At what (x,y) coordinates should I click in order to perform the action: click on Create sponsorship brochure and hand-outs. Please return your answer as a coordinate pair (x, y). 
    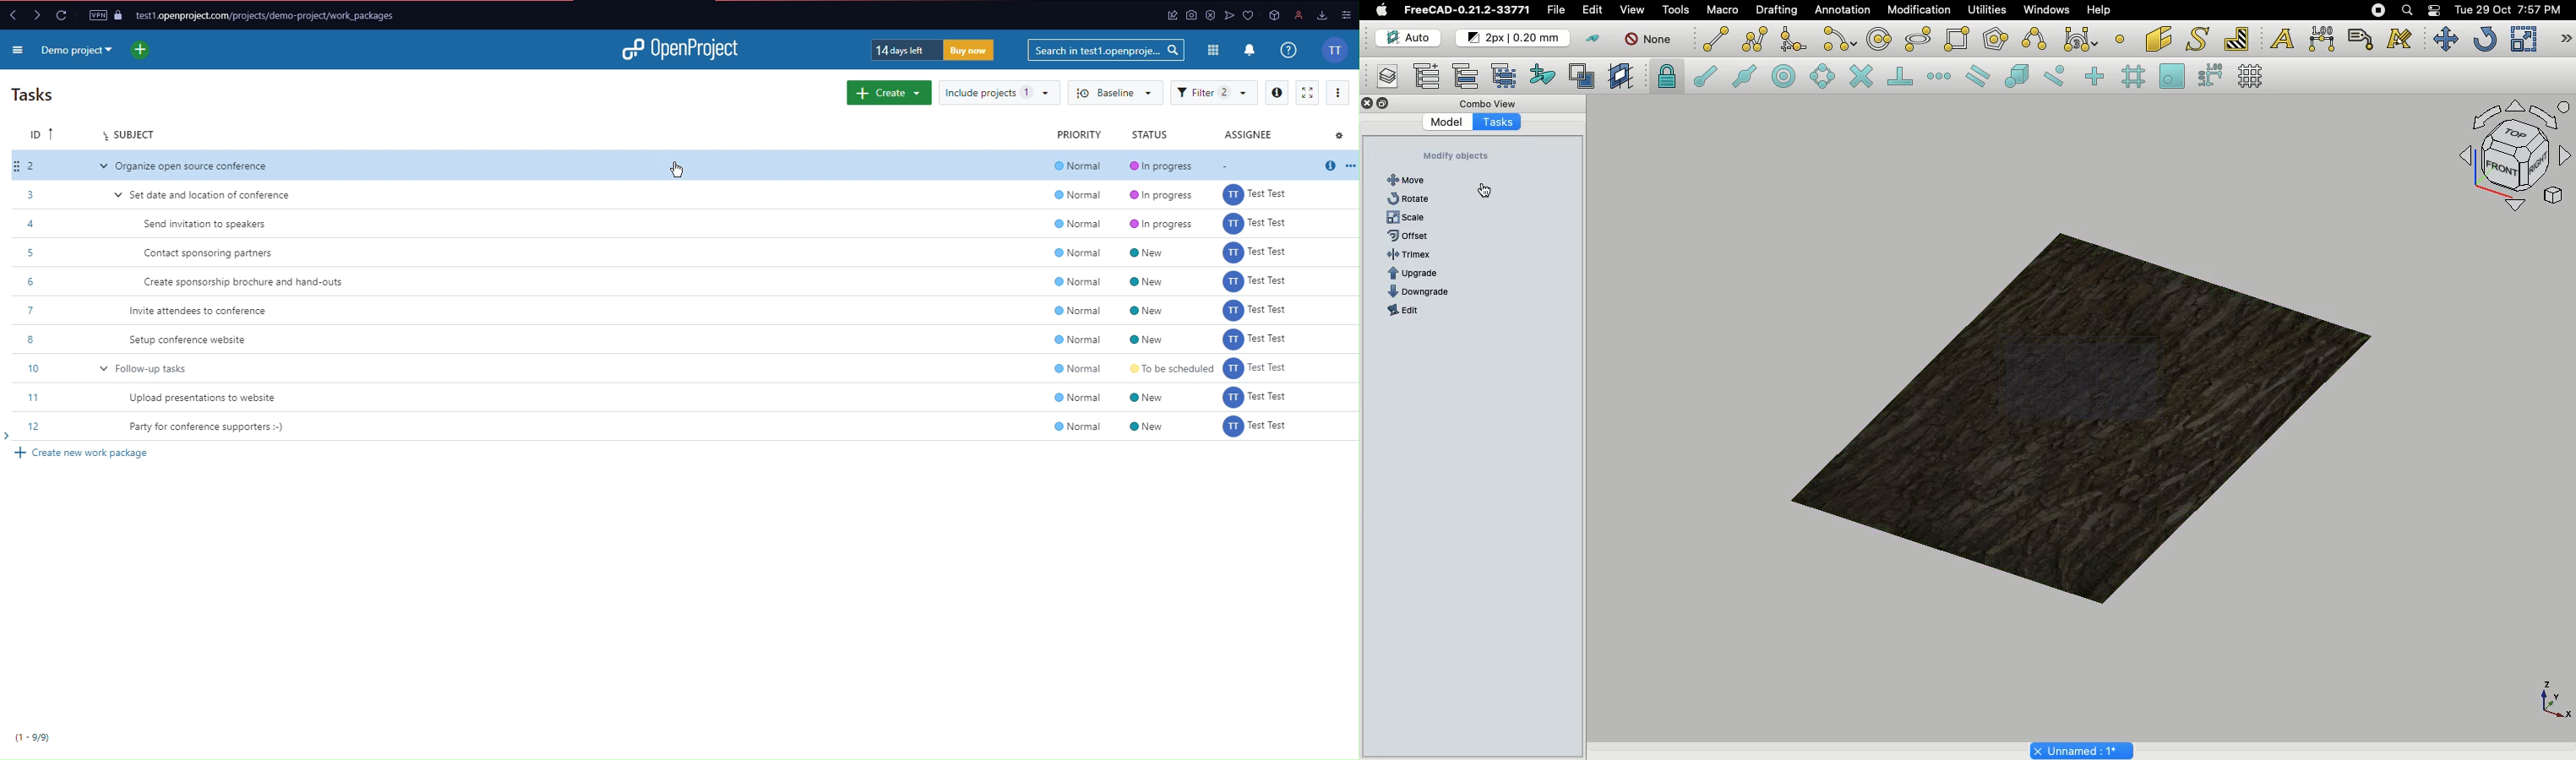
    Looking at the image, I should click on (256, 280).